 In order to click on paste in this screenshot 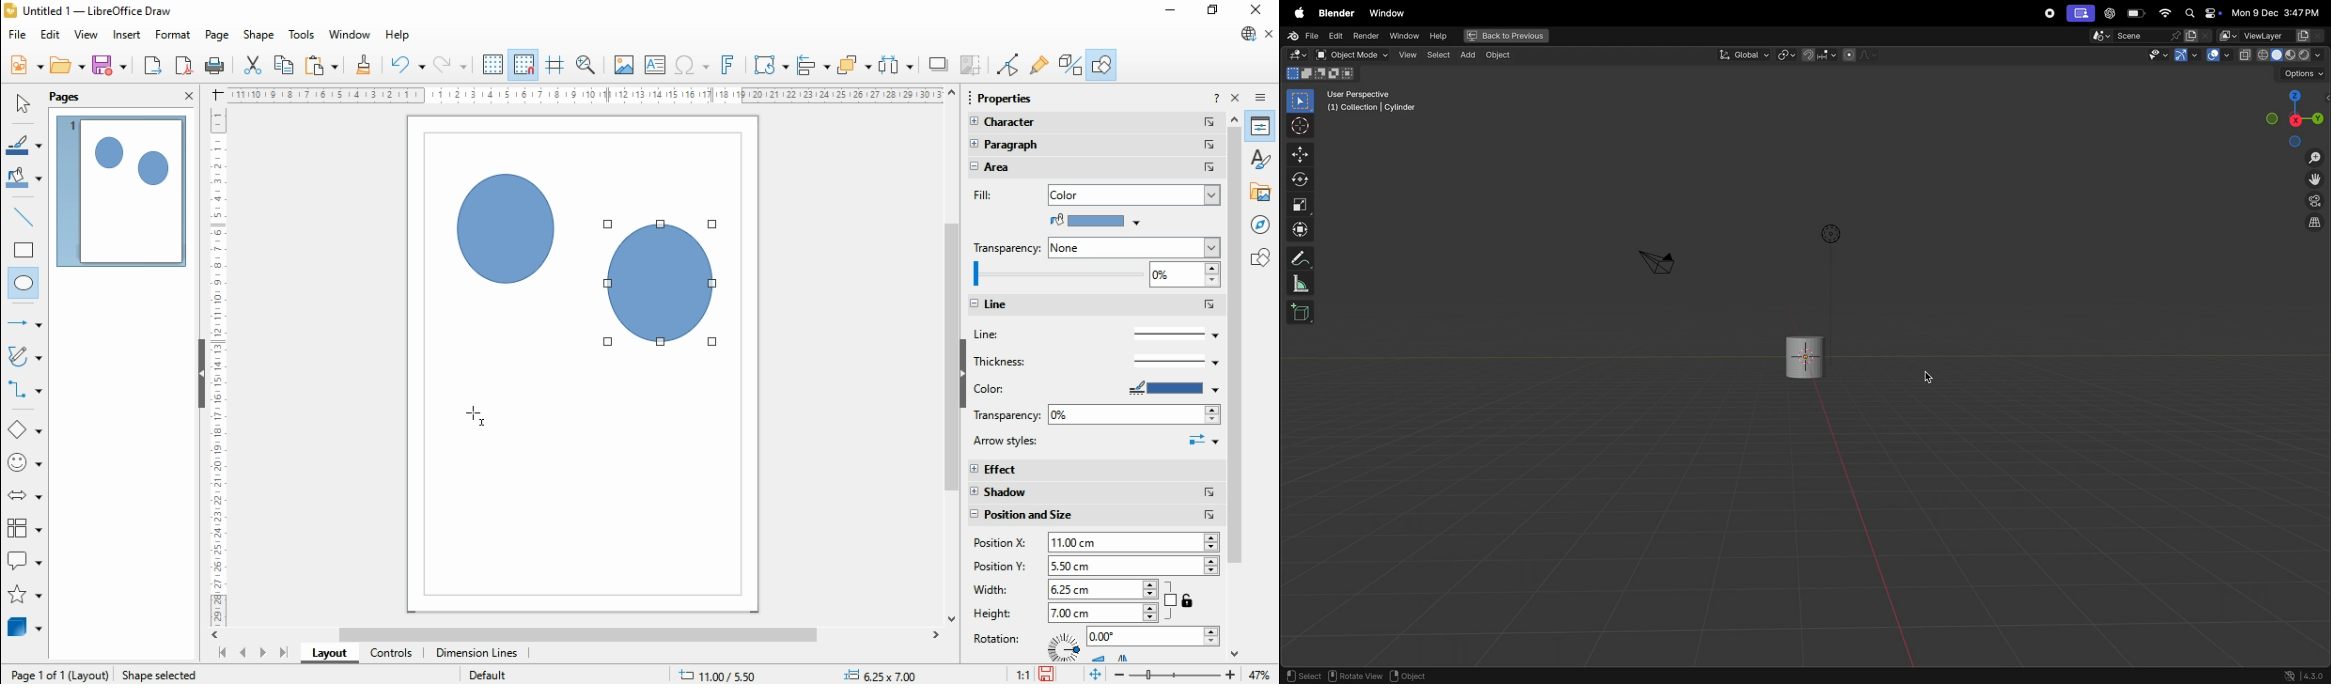, I will do `click(320, 64)`.